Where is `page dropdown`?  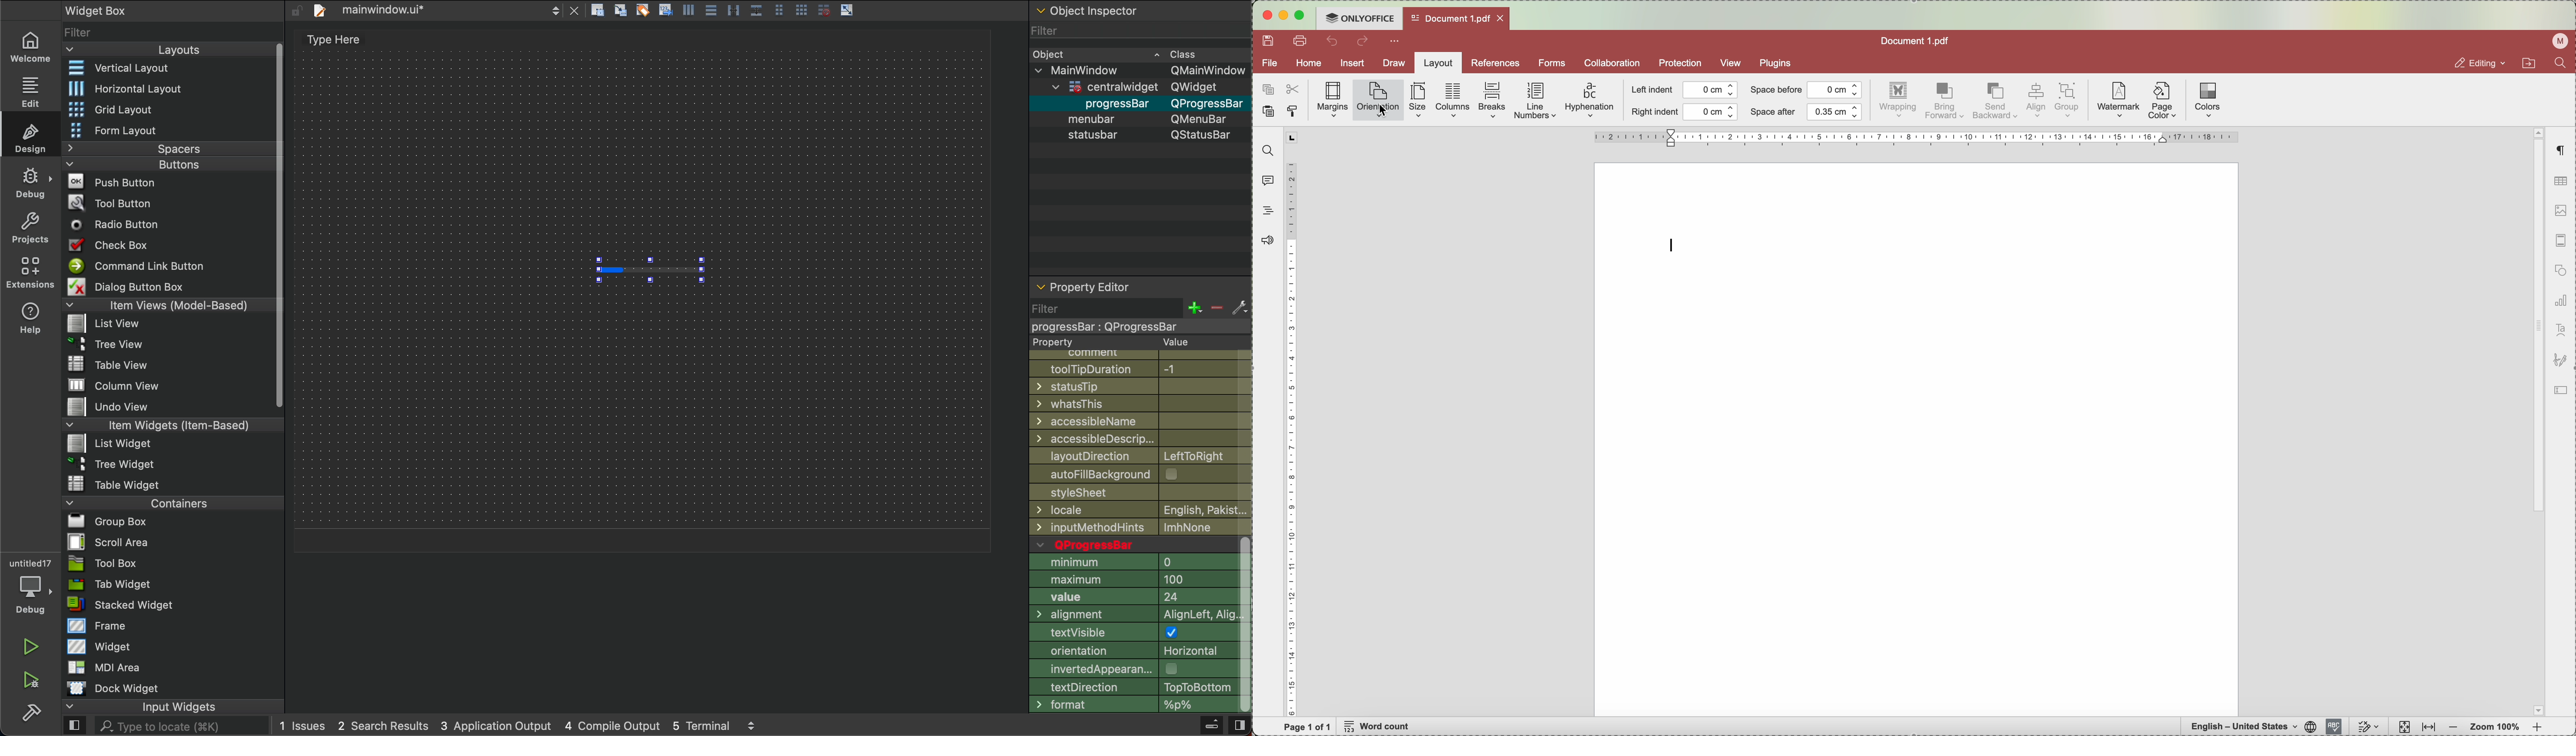
page dropdown is located at coordinates (2535, 710).